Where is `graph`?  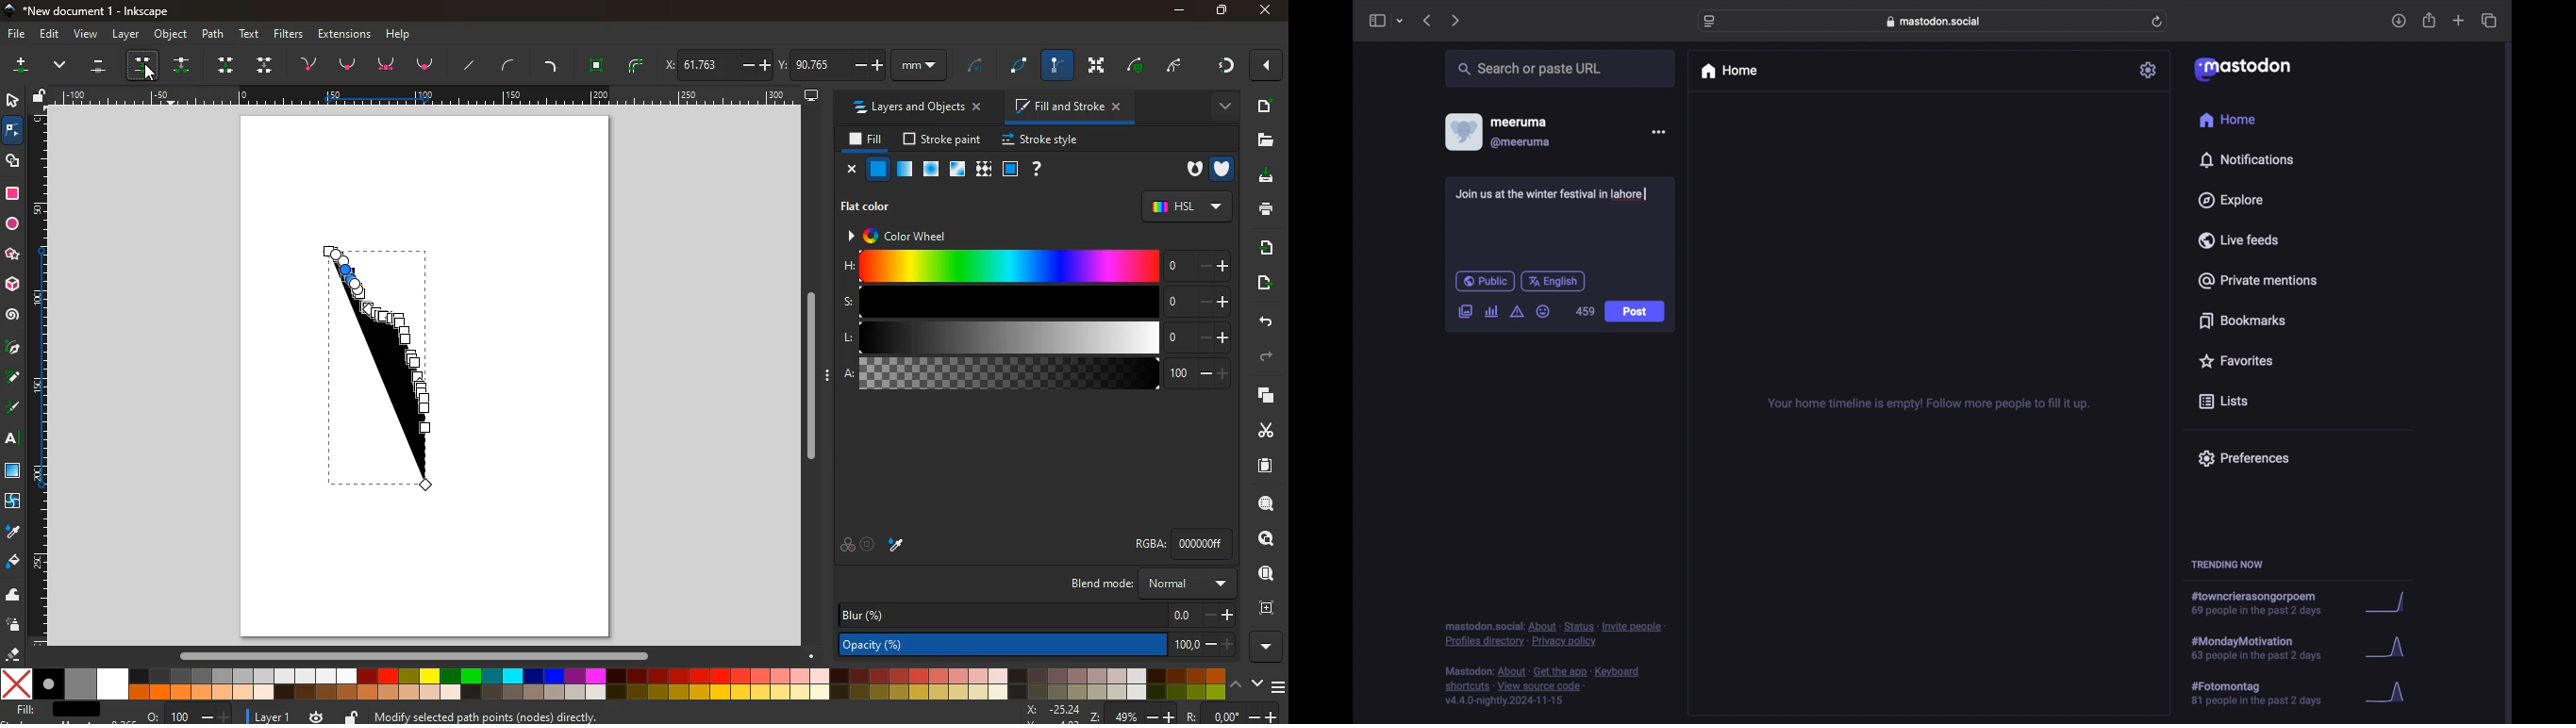
graph is located at coordinates (2389, 603).